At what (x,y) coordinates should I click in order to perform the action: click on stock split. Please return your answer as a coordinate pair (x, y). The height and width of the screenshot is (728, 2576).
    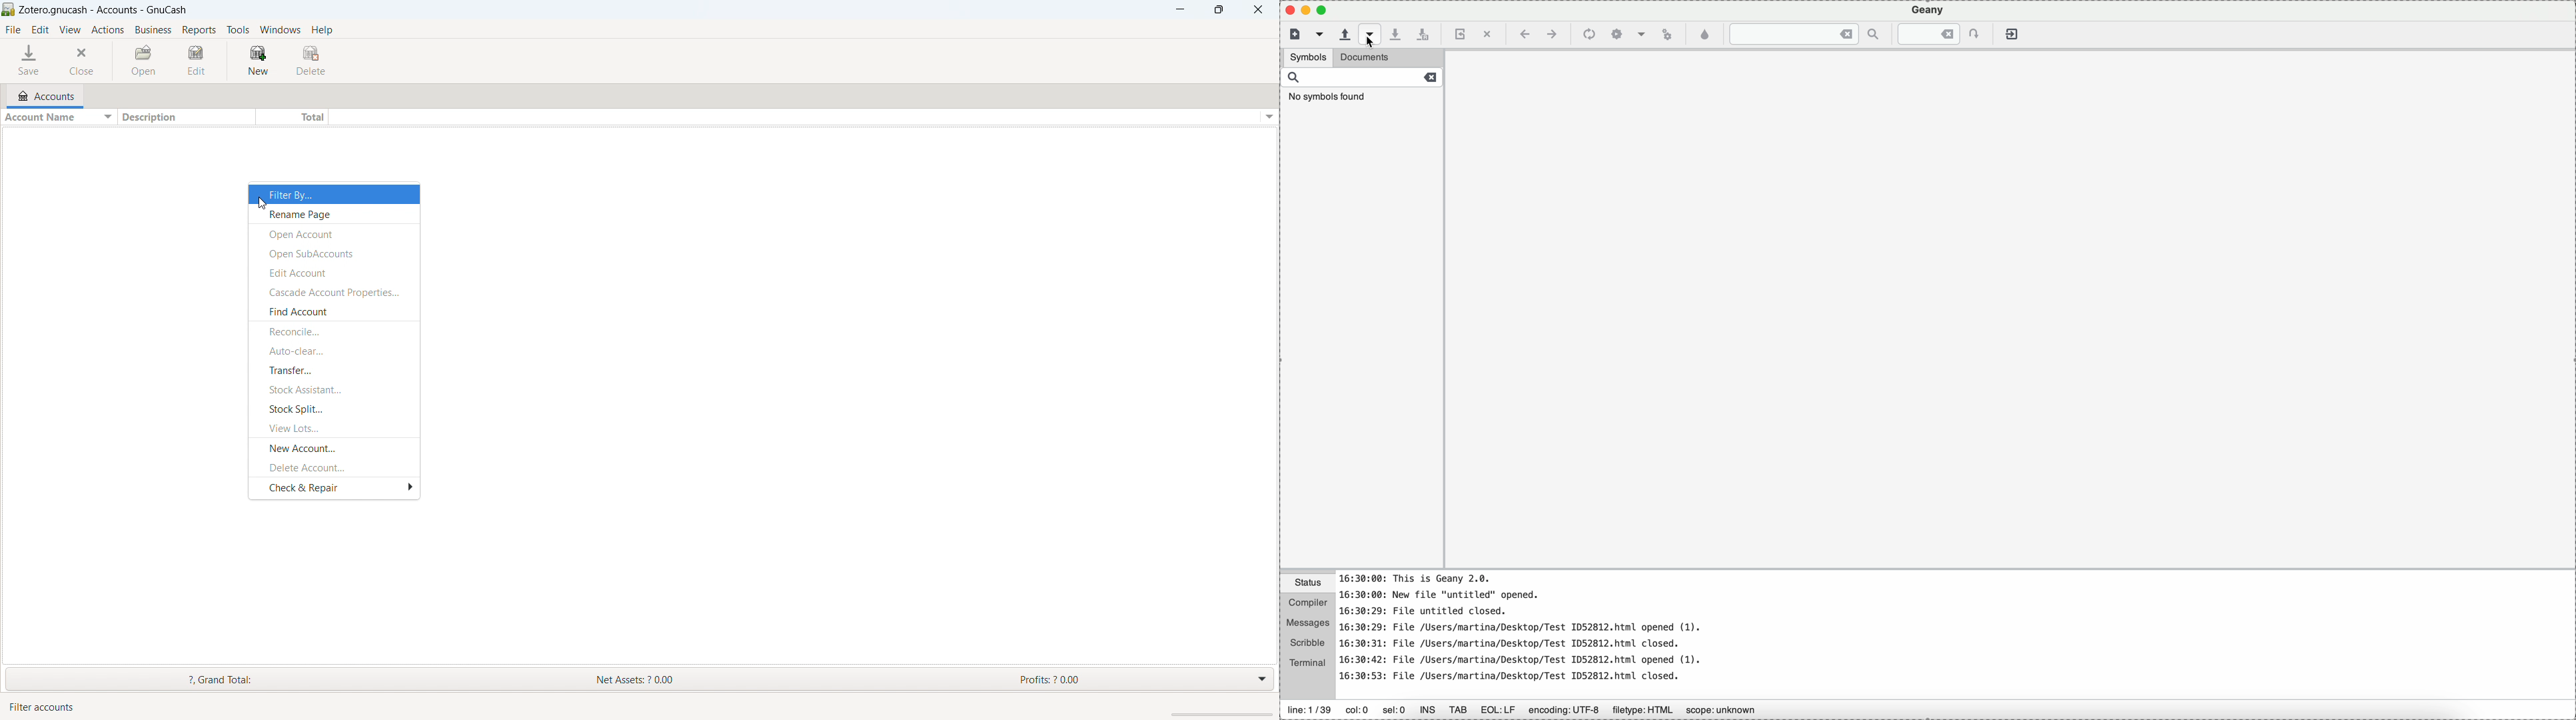
    Looking at the image, I should click on (332, 407).